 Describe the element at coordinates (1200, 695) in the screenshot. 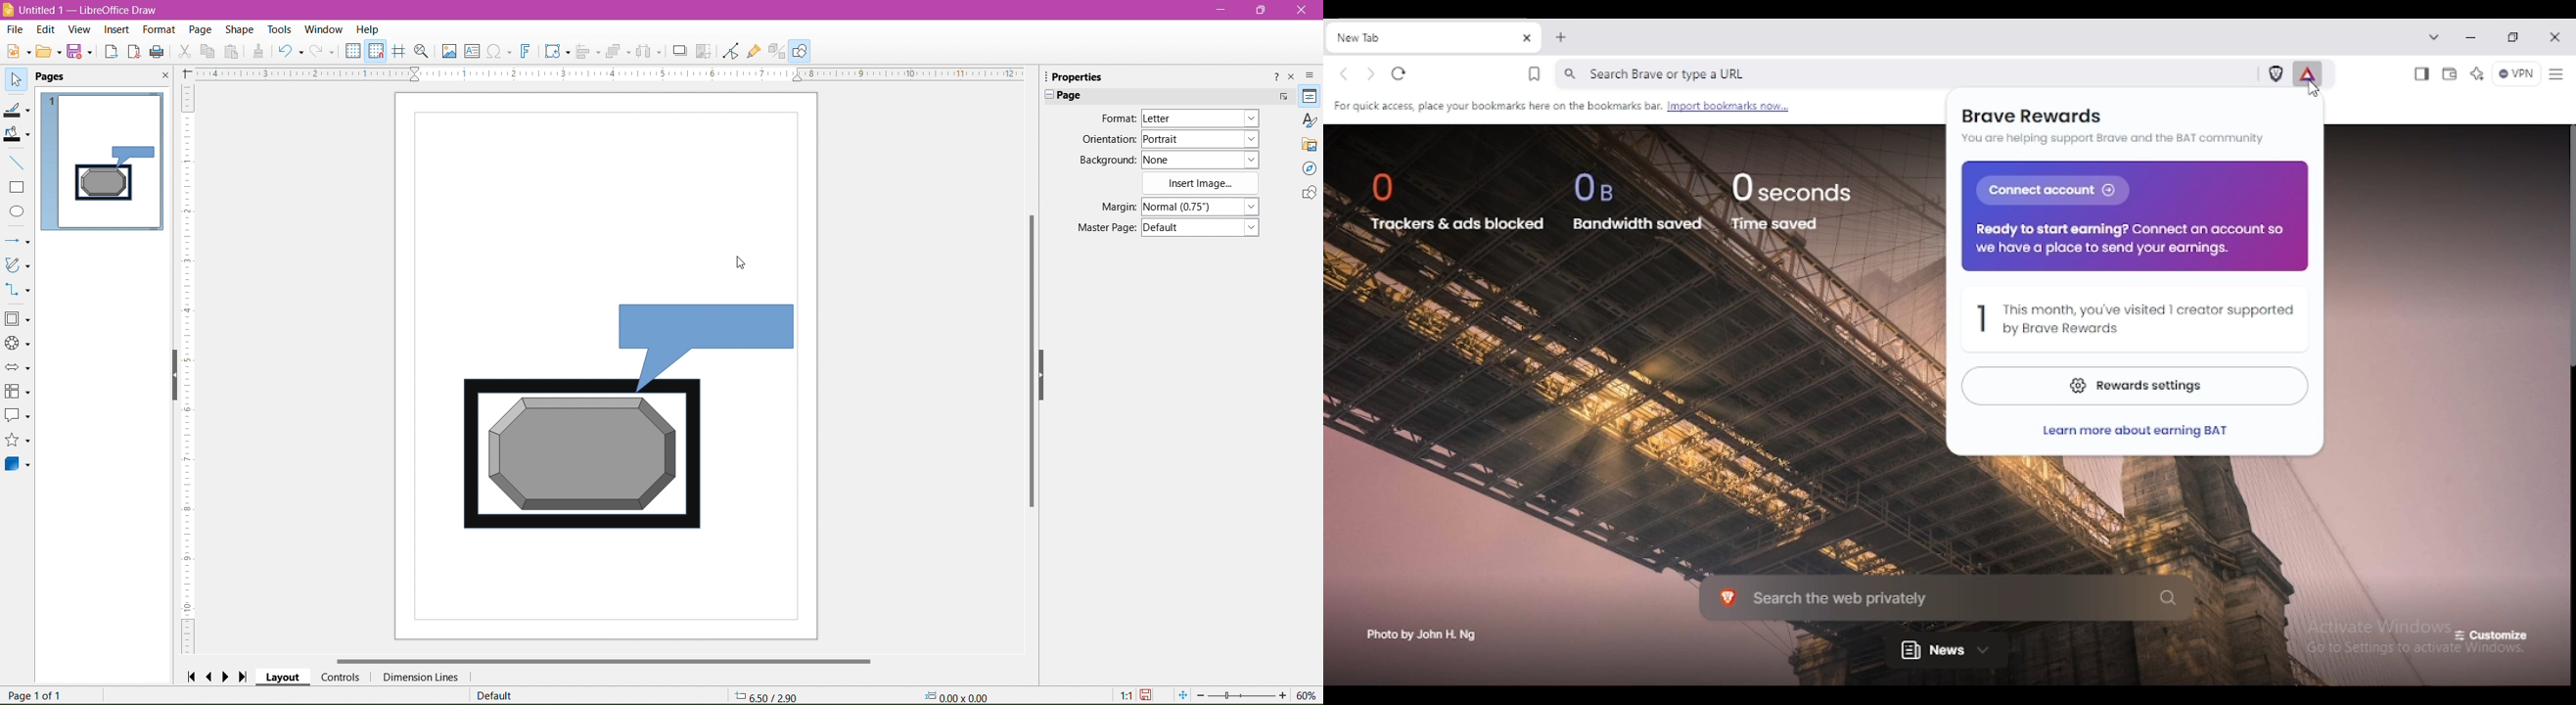

I see `Zoom Out` at that location.